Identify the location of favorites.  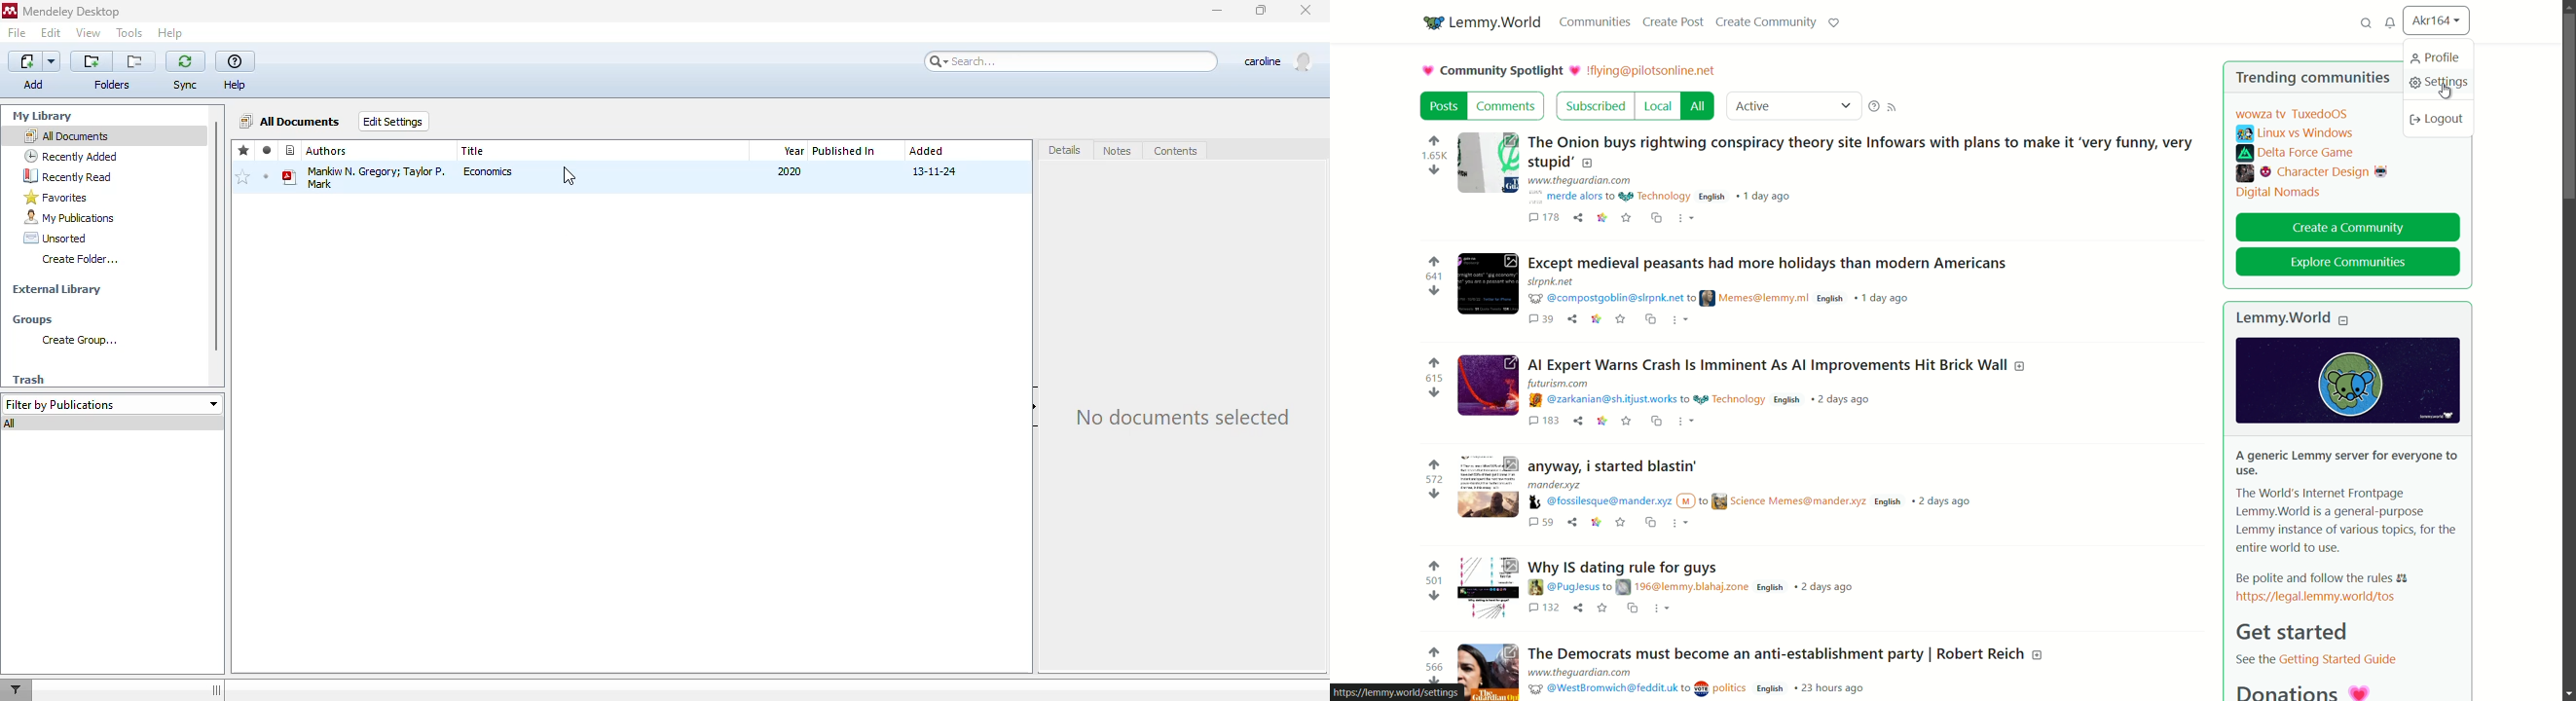
(57, 197).